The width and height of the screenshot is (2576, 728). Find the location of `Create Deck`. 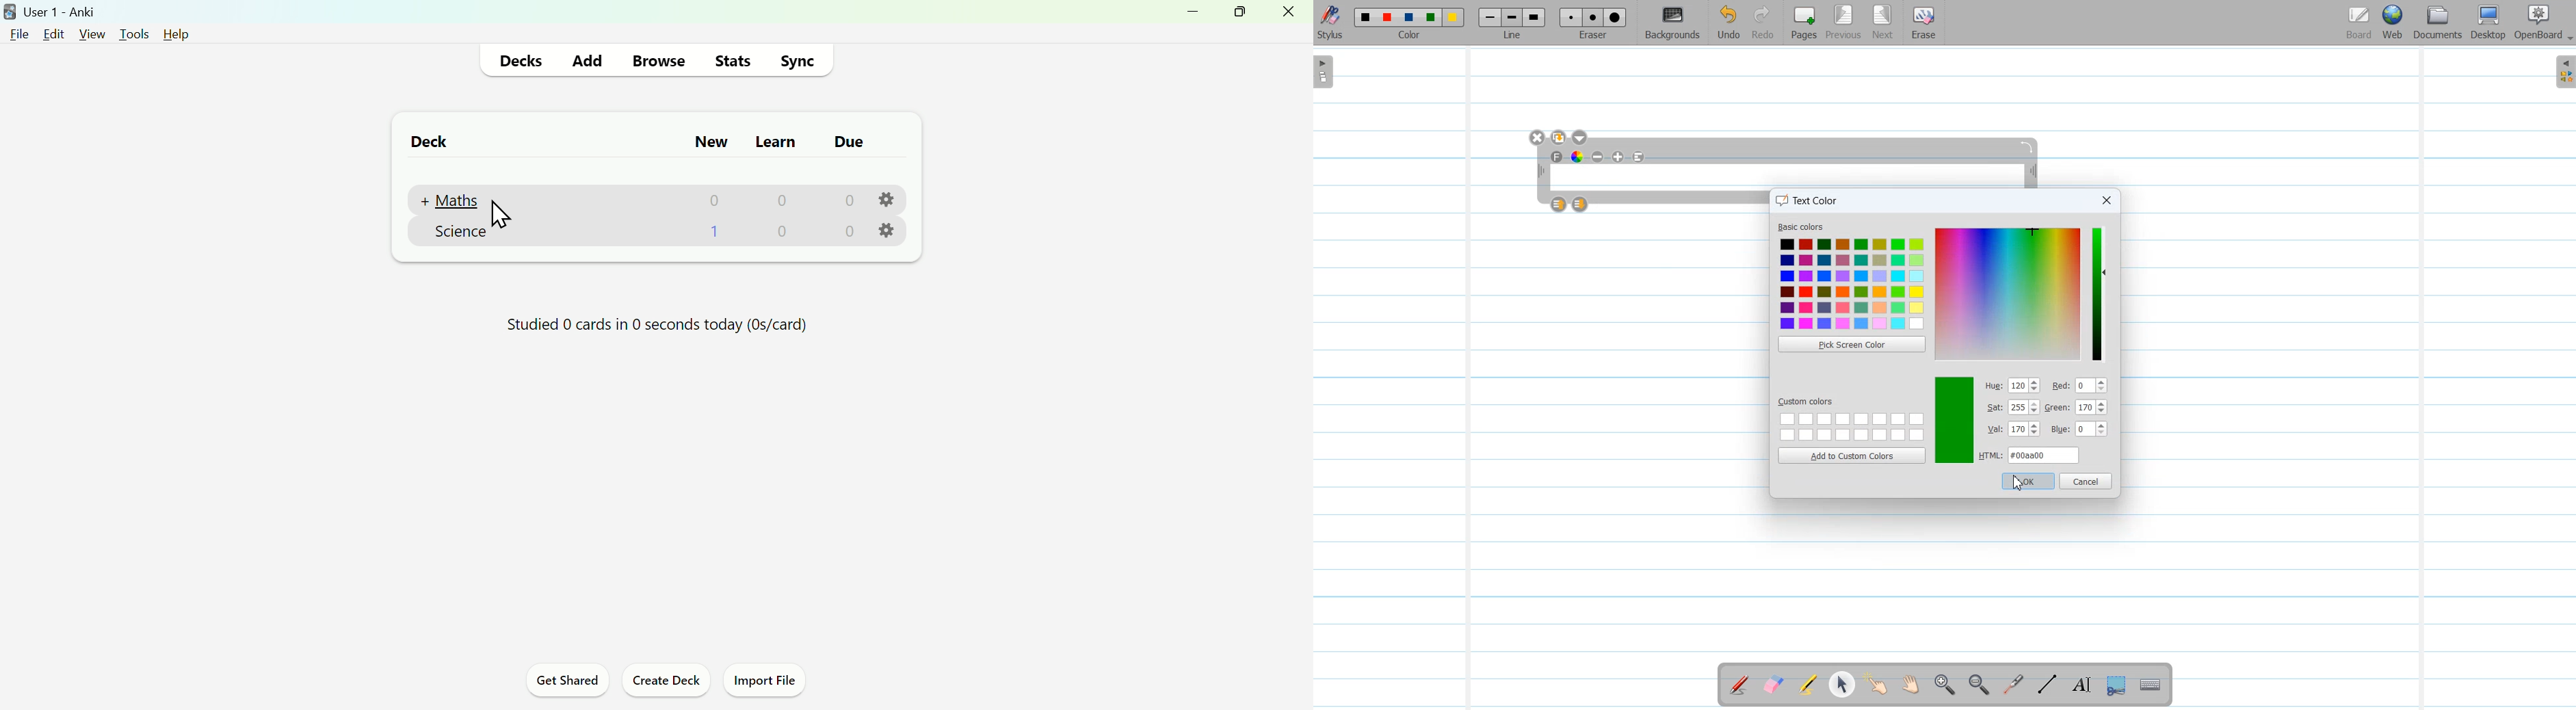

Create Deck is located at coordinates (663, 682).